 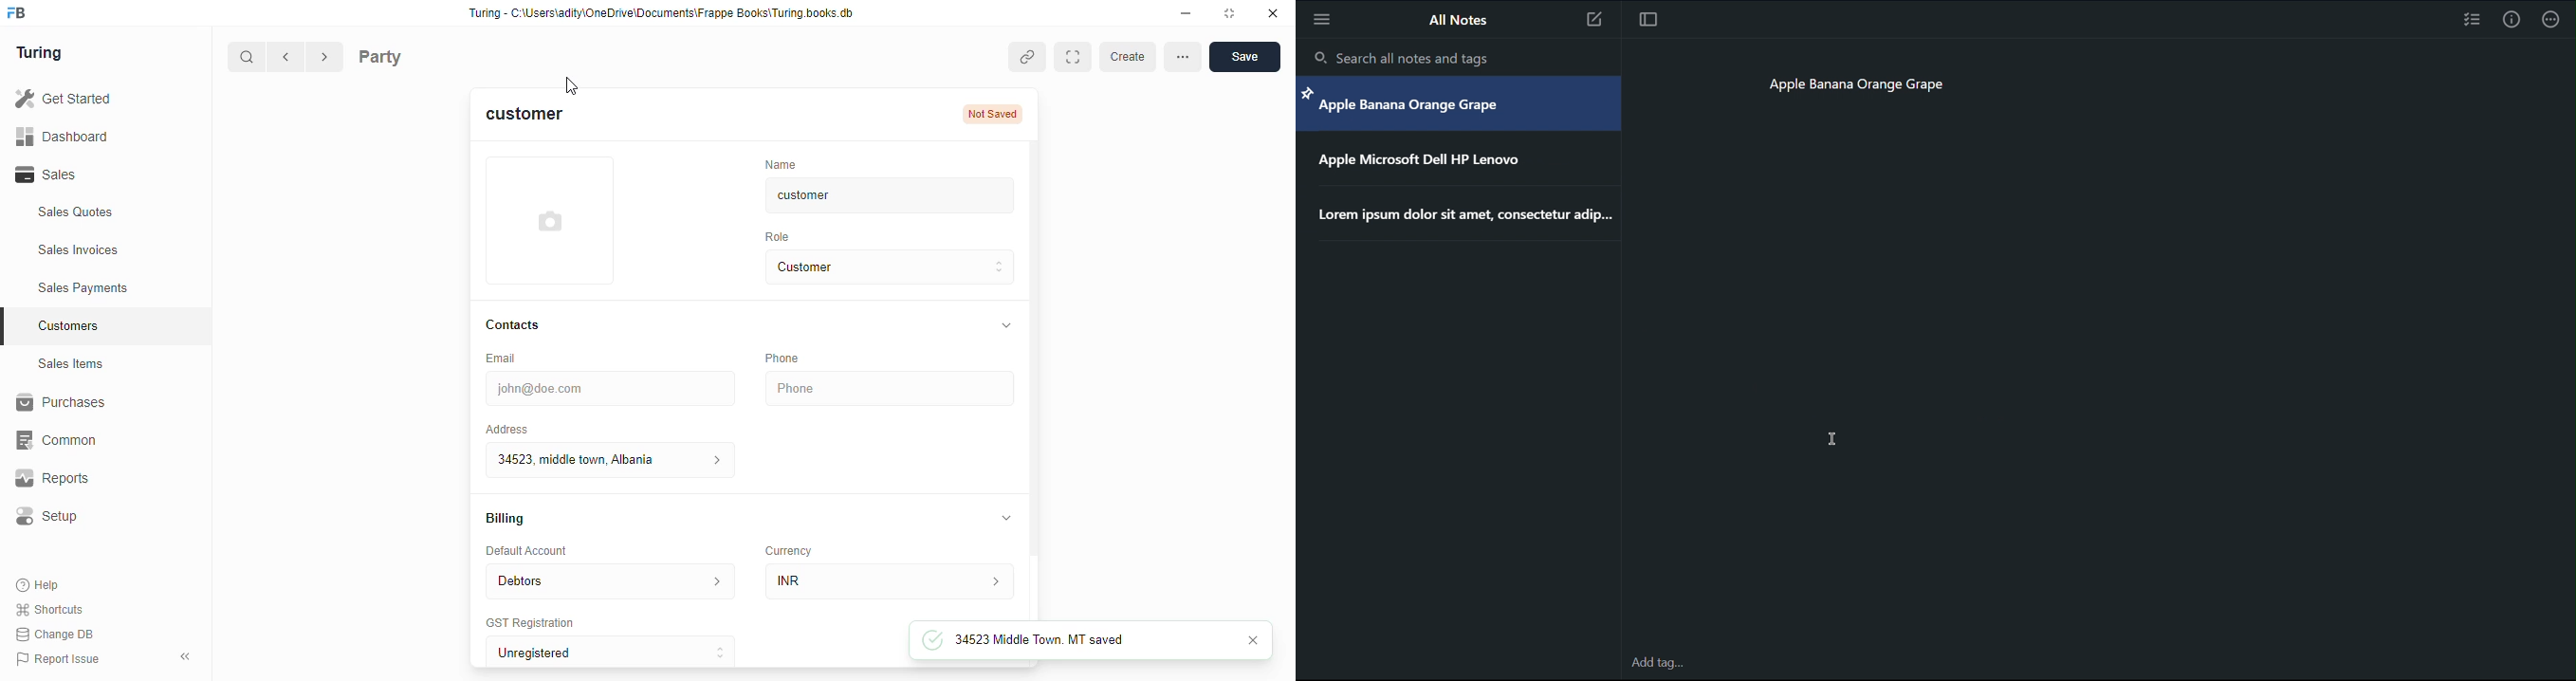 I want to click on Phone, so click(x=780, y=358).